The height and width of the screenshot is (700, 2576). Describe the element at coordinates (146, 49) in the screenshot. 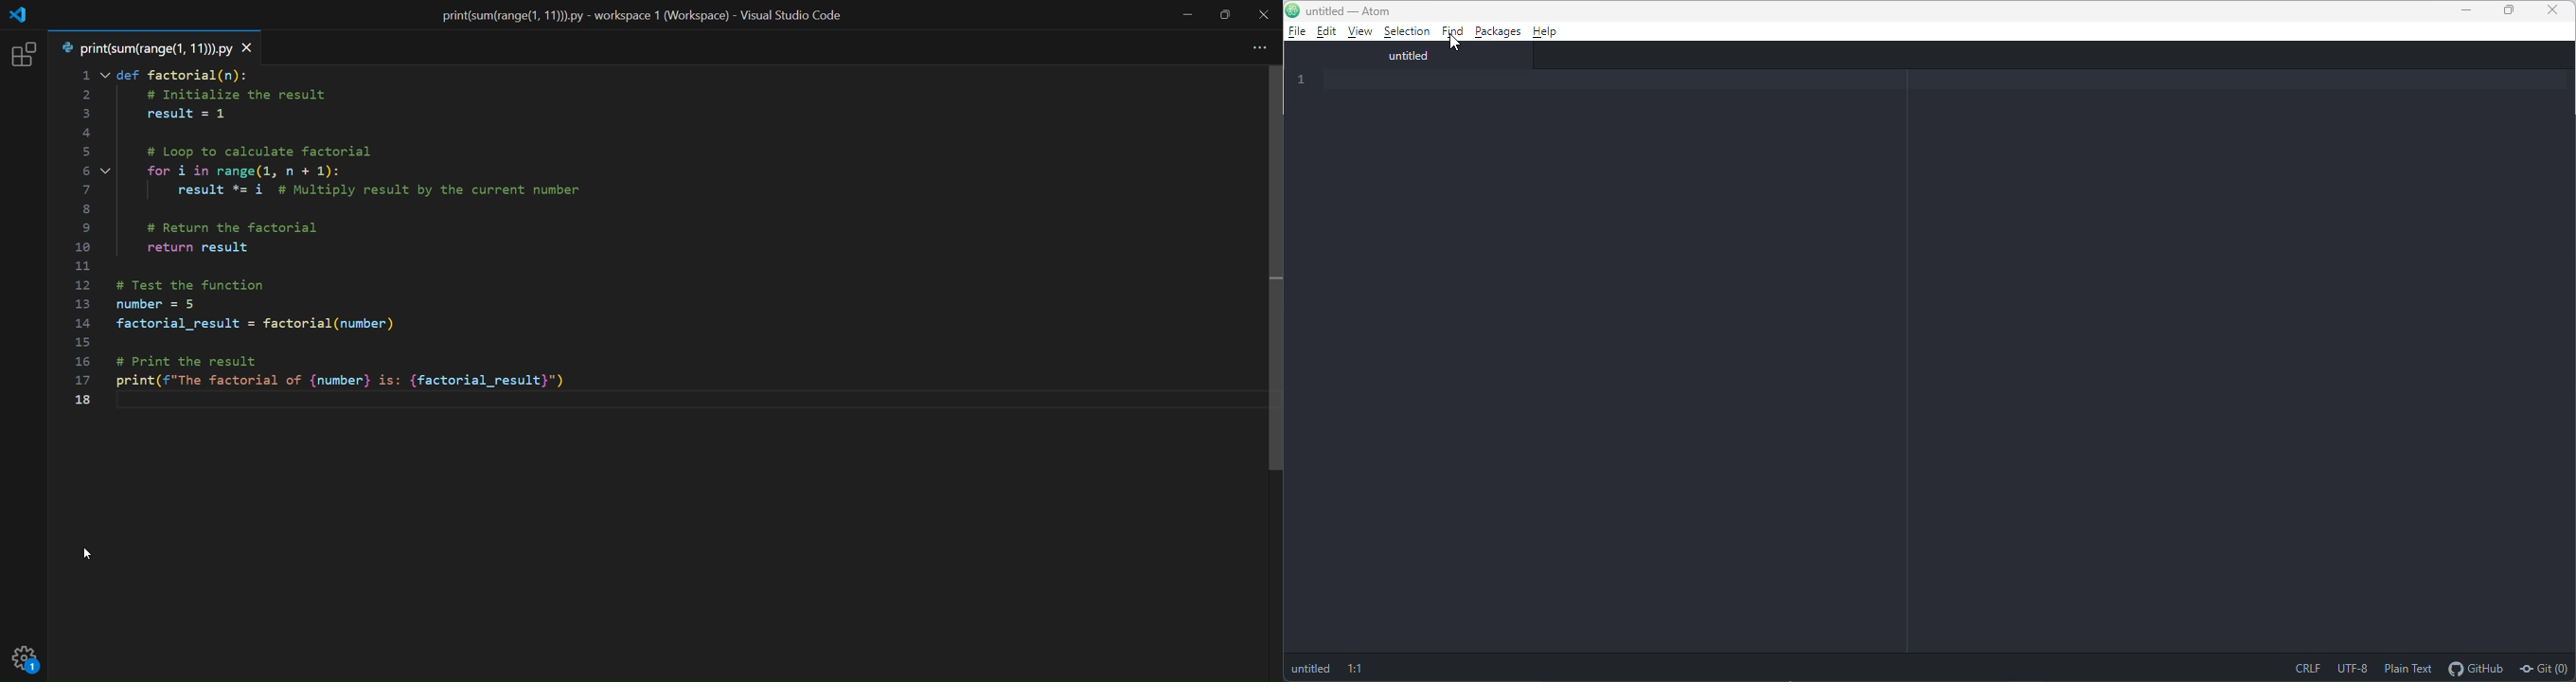

I see `tab name` at that location.